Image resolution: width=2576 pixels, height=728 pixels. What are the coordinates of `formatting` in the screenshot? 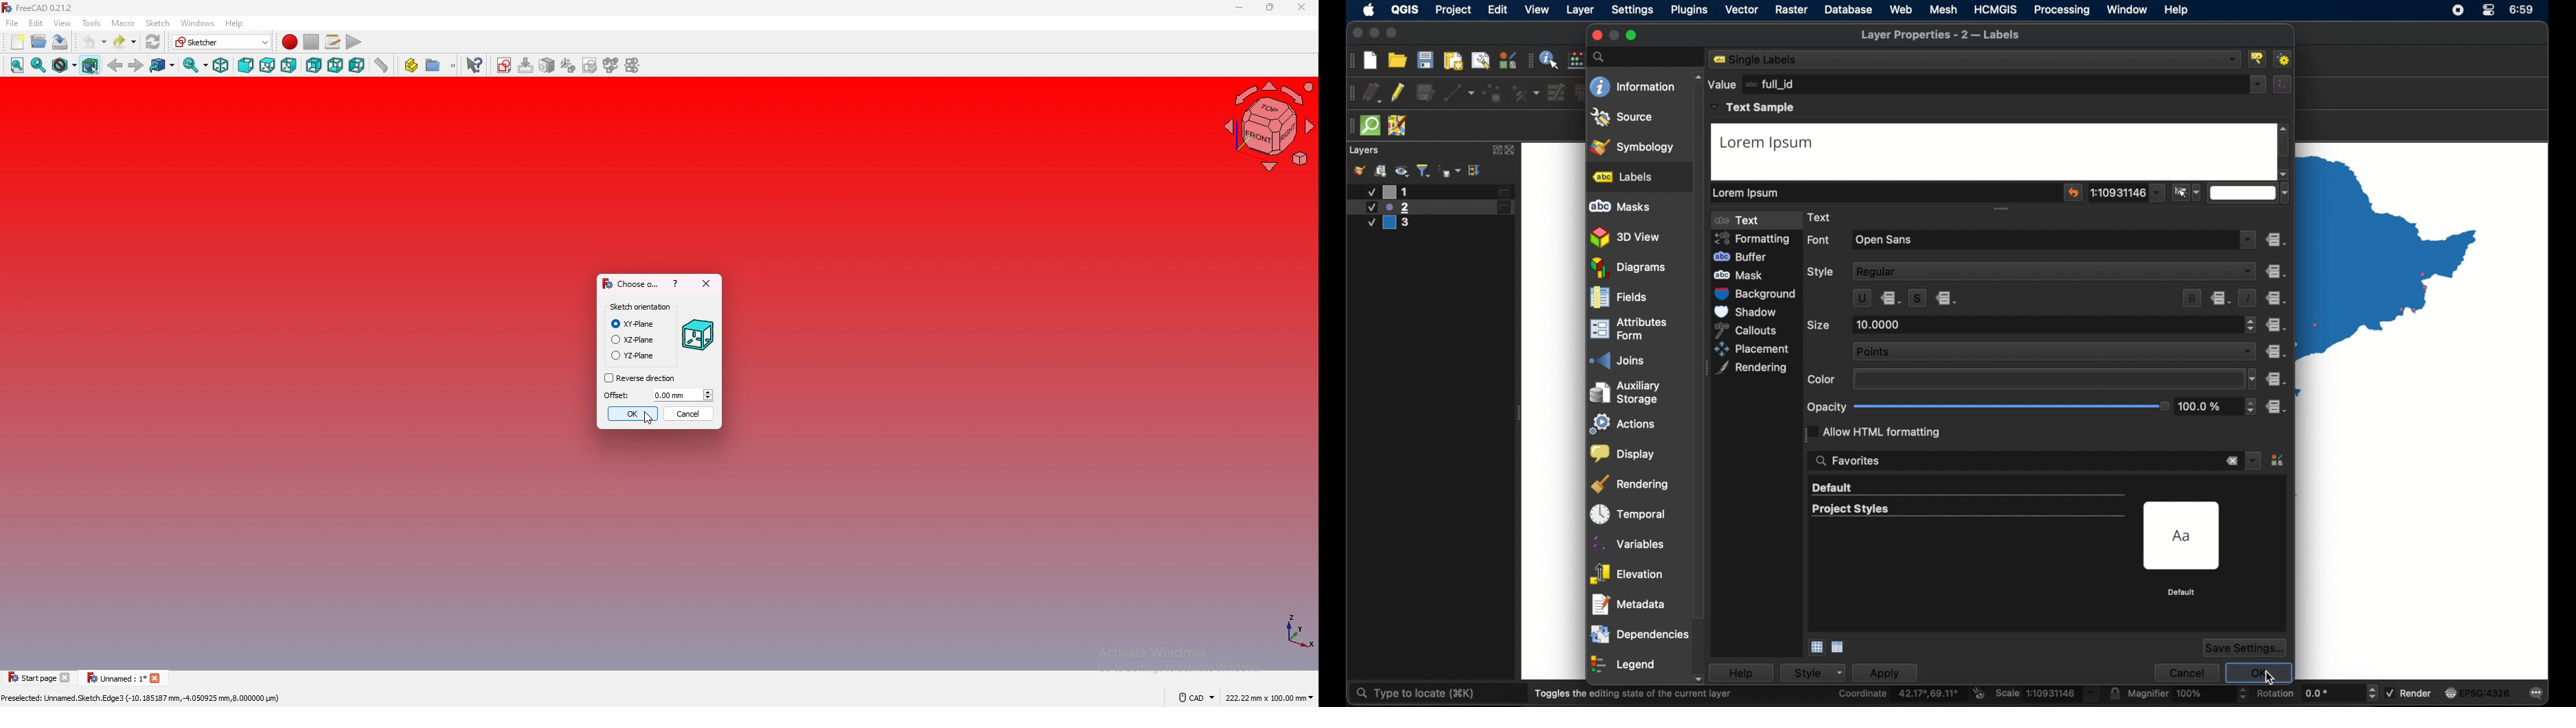 It's located at (1758, 238).